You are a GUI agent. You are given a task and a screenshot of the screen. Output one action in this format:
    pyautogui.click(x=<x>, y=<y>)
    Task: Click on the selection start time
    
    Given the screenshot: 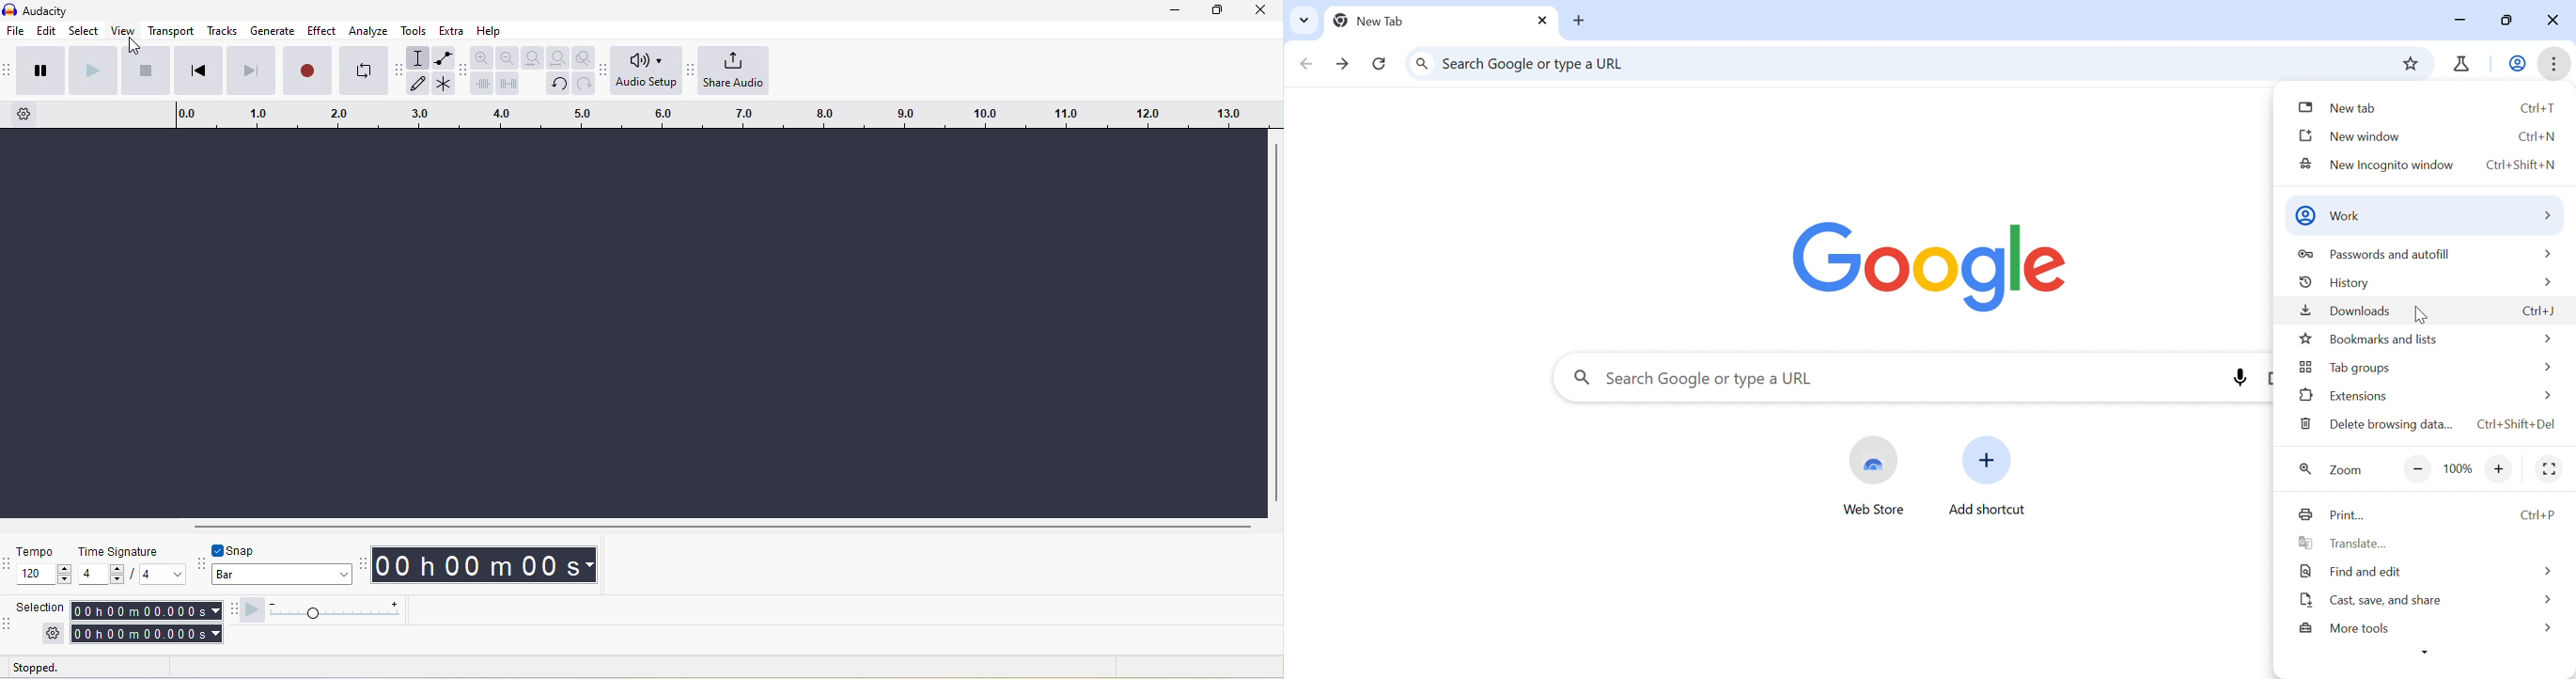 What is the action you would take?
    pyautogui.click(x=146, y=611)
    